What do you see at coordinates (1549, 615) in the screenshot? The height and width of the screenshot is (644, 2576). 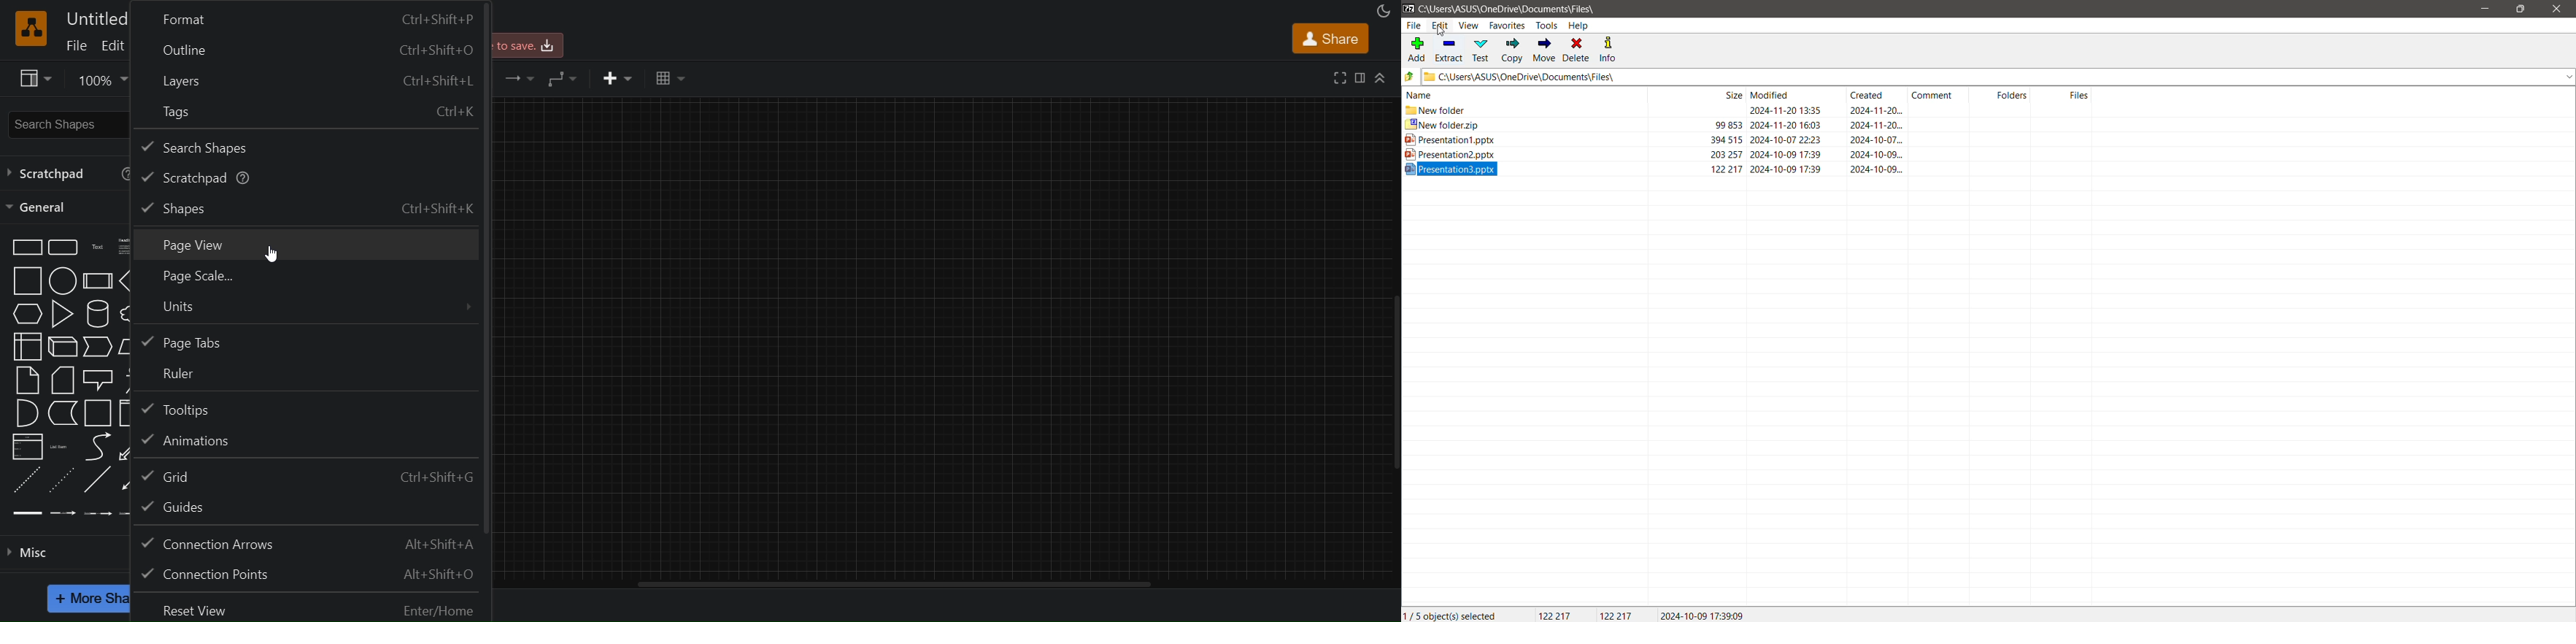 I see `Total Size of file selected` at bounding box center [1549, 615].